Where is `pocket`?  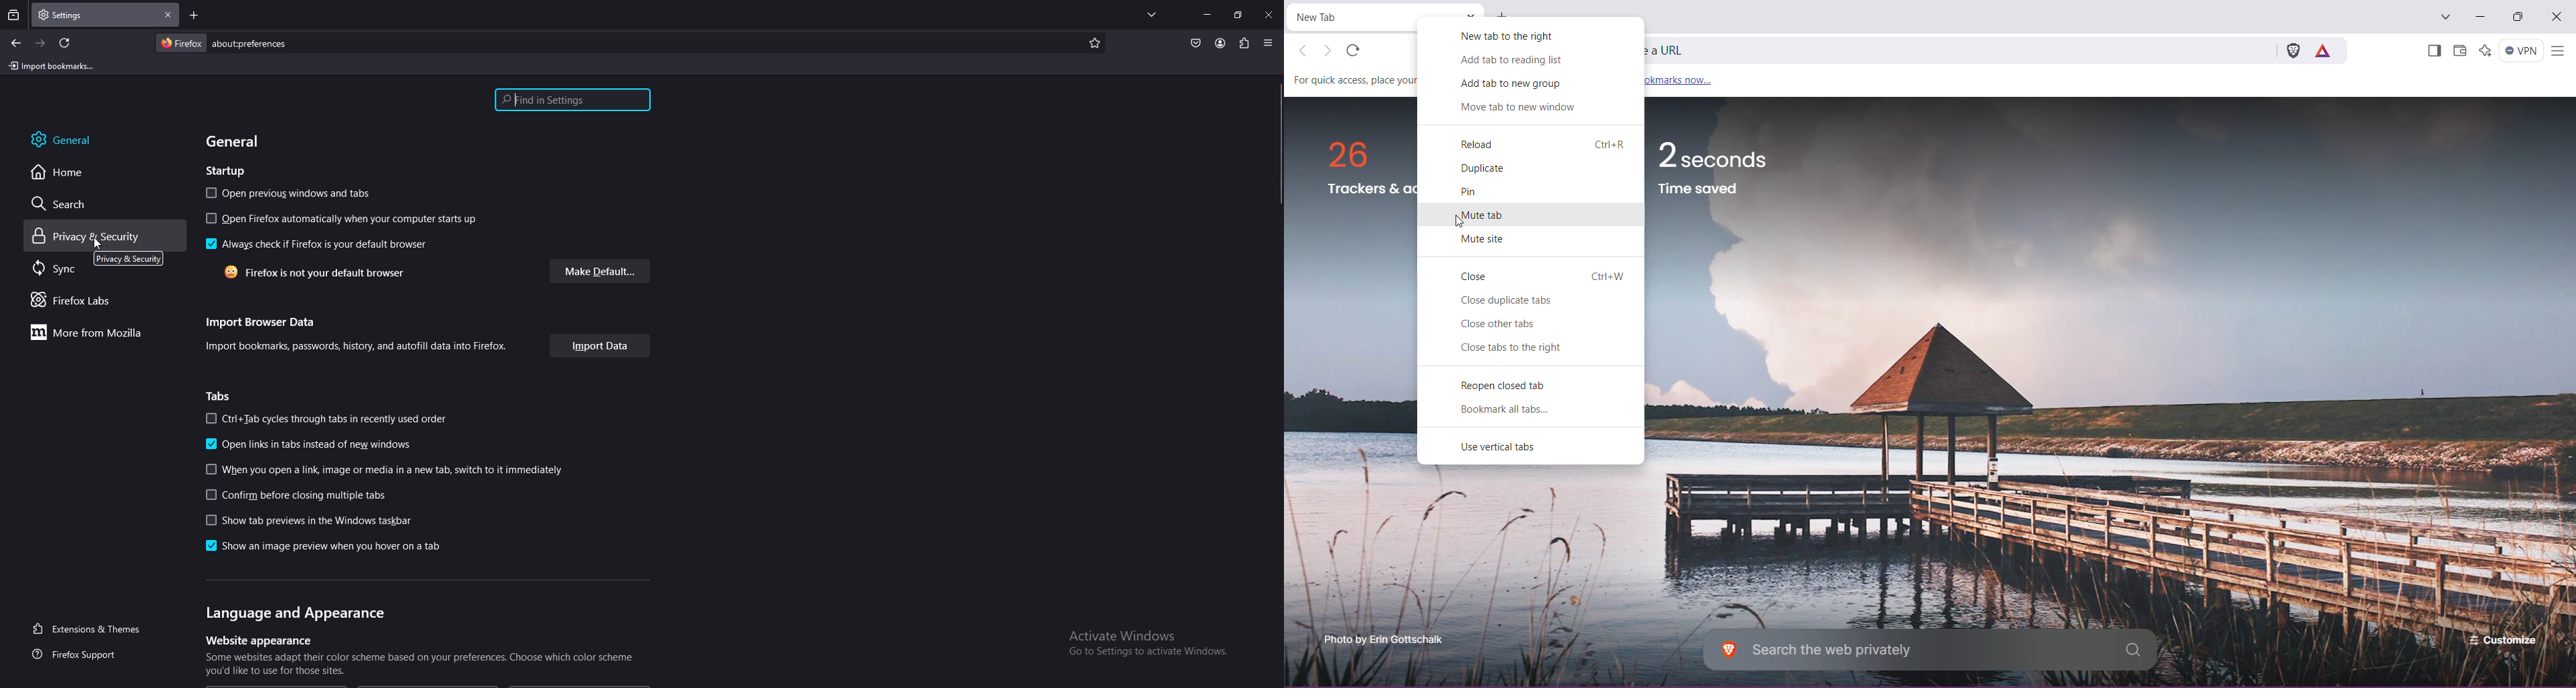 pocket is located at coordinates (1196, 43).